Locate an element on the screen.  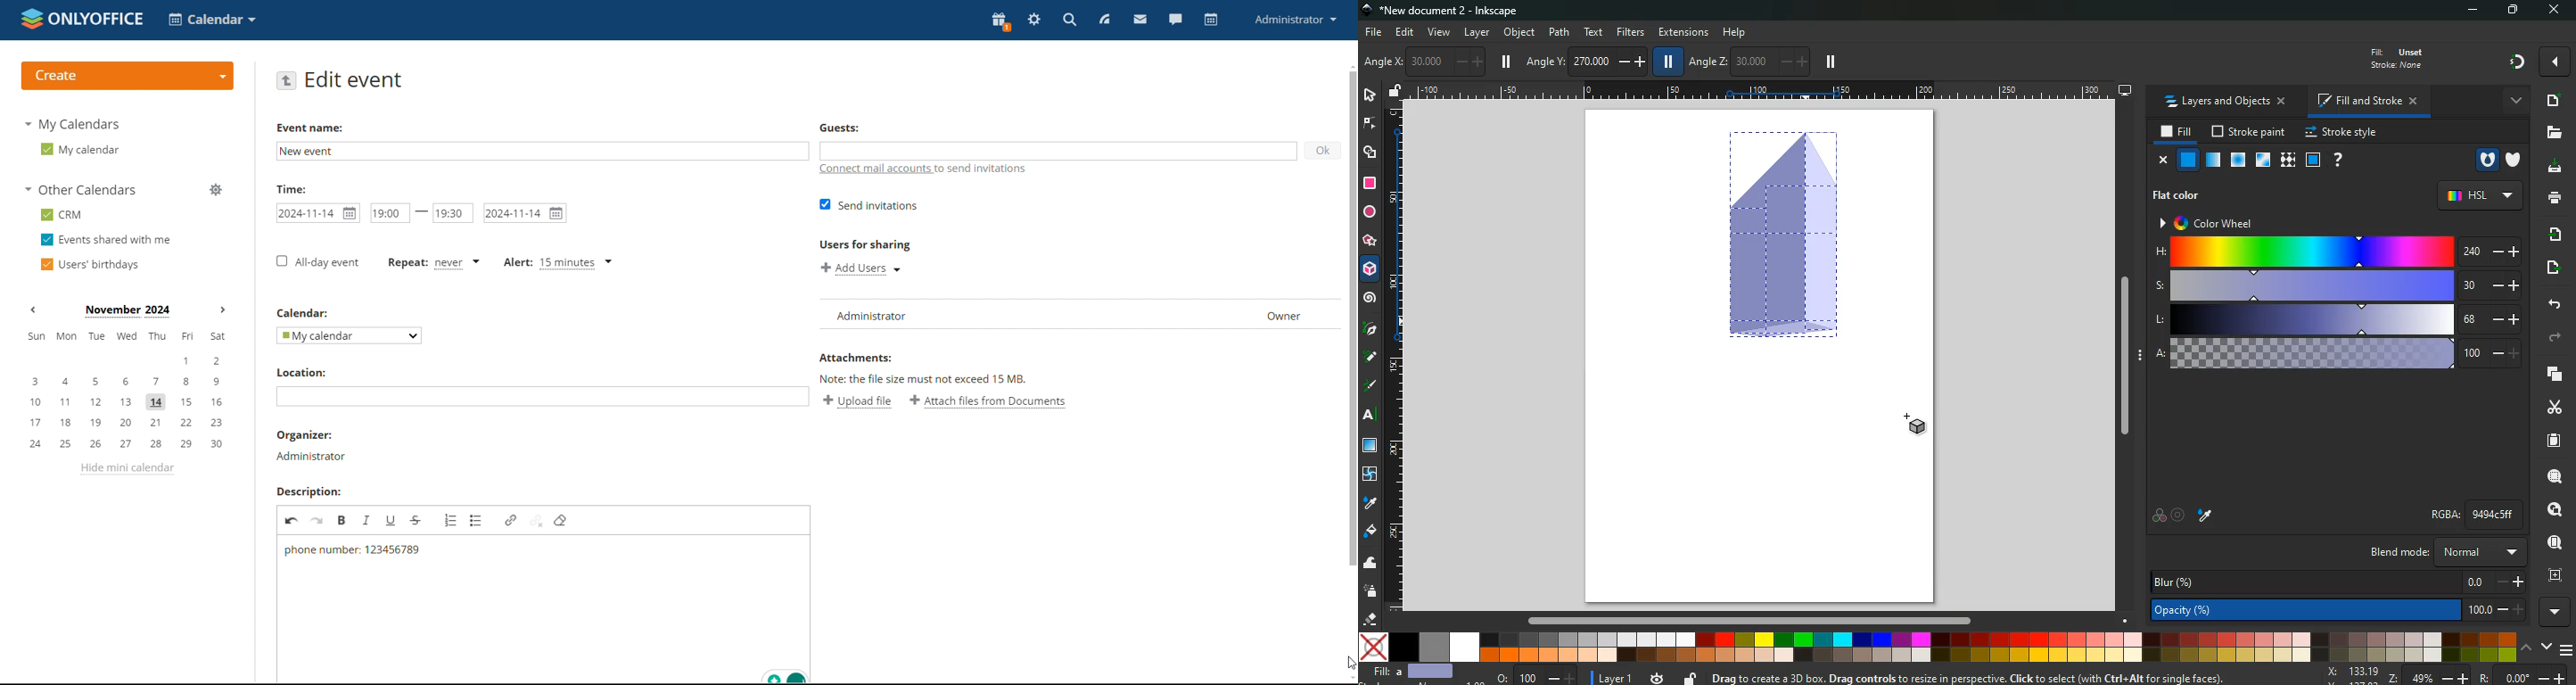
Cursor is located at coordinates (1907, 417).